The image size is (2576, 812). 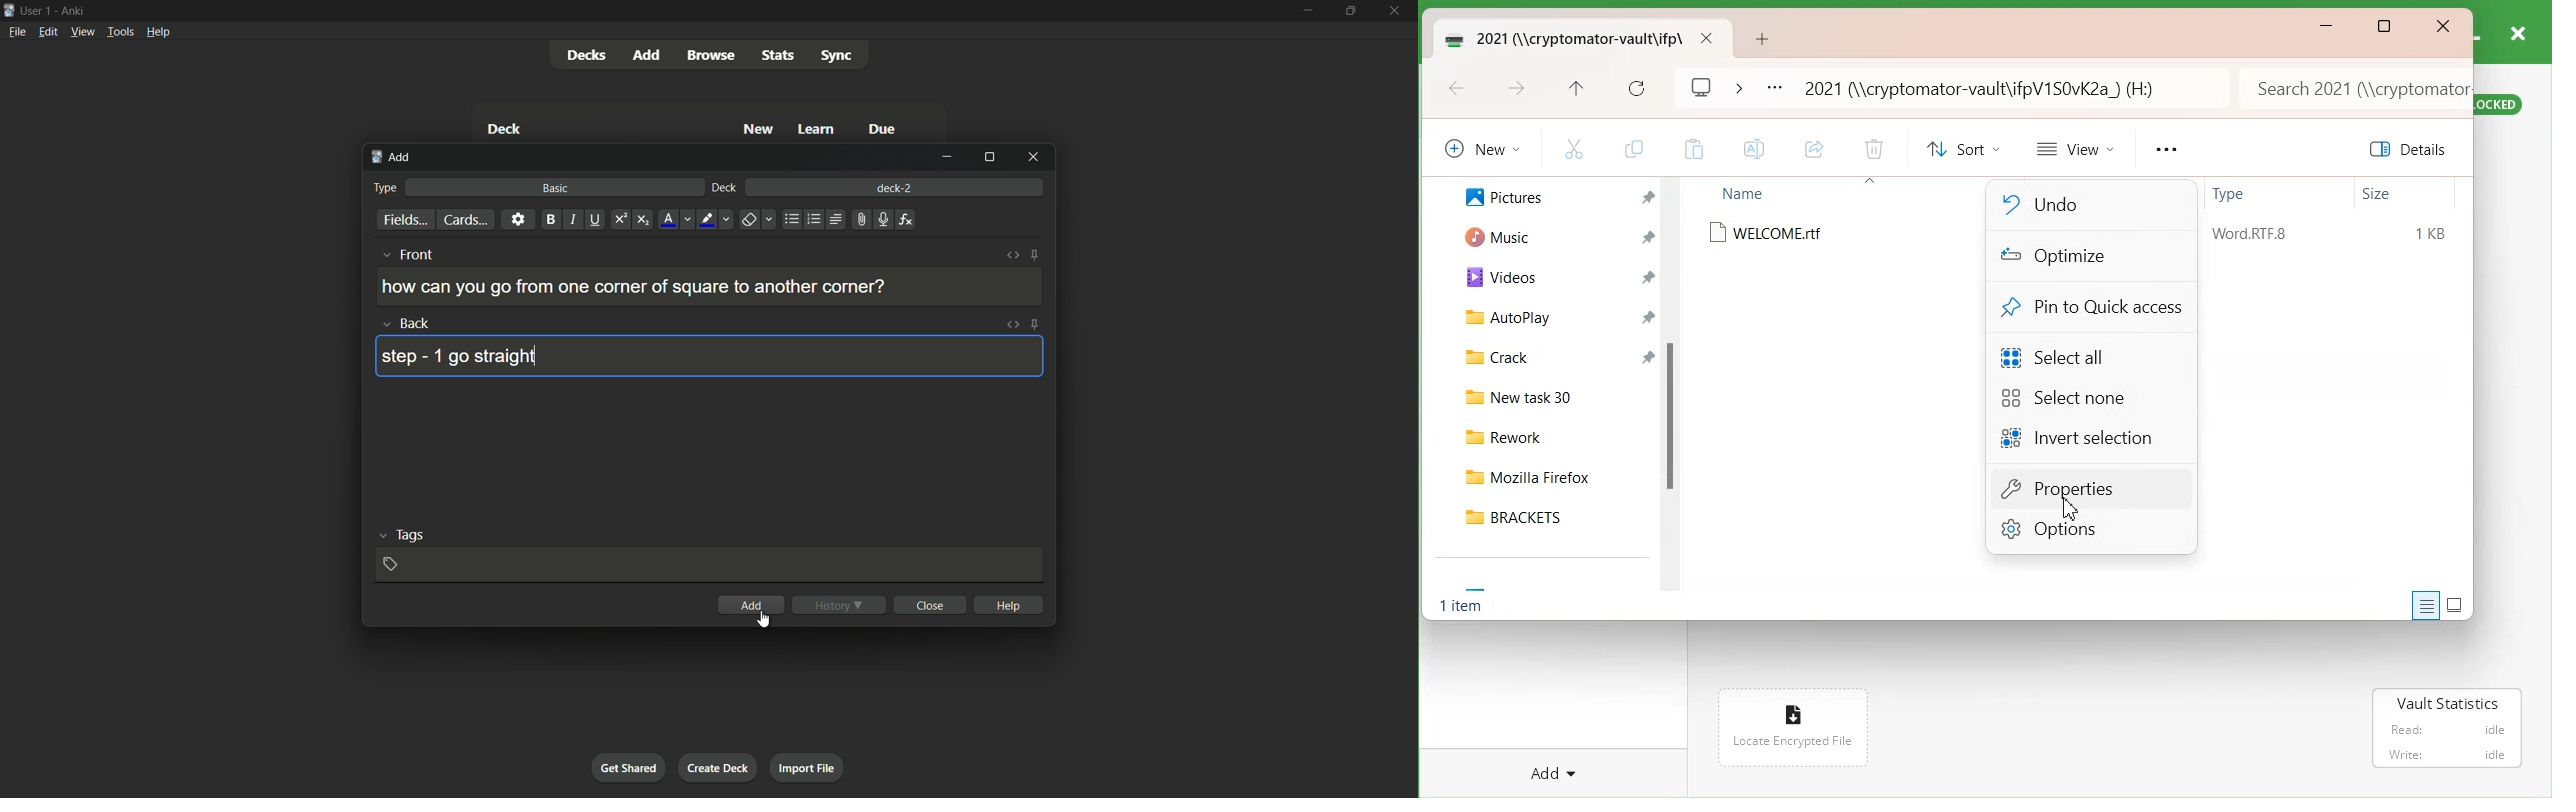 What do you see at coordinates (393, 565) in the screenshot?
I see `add tag` at bounding box center [393, 565].